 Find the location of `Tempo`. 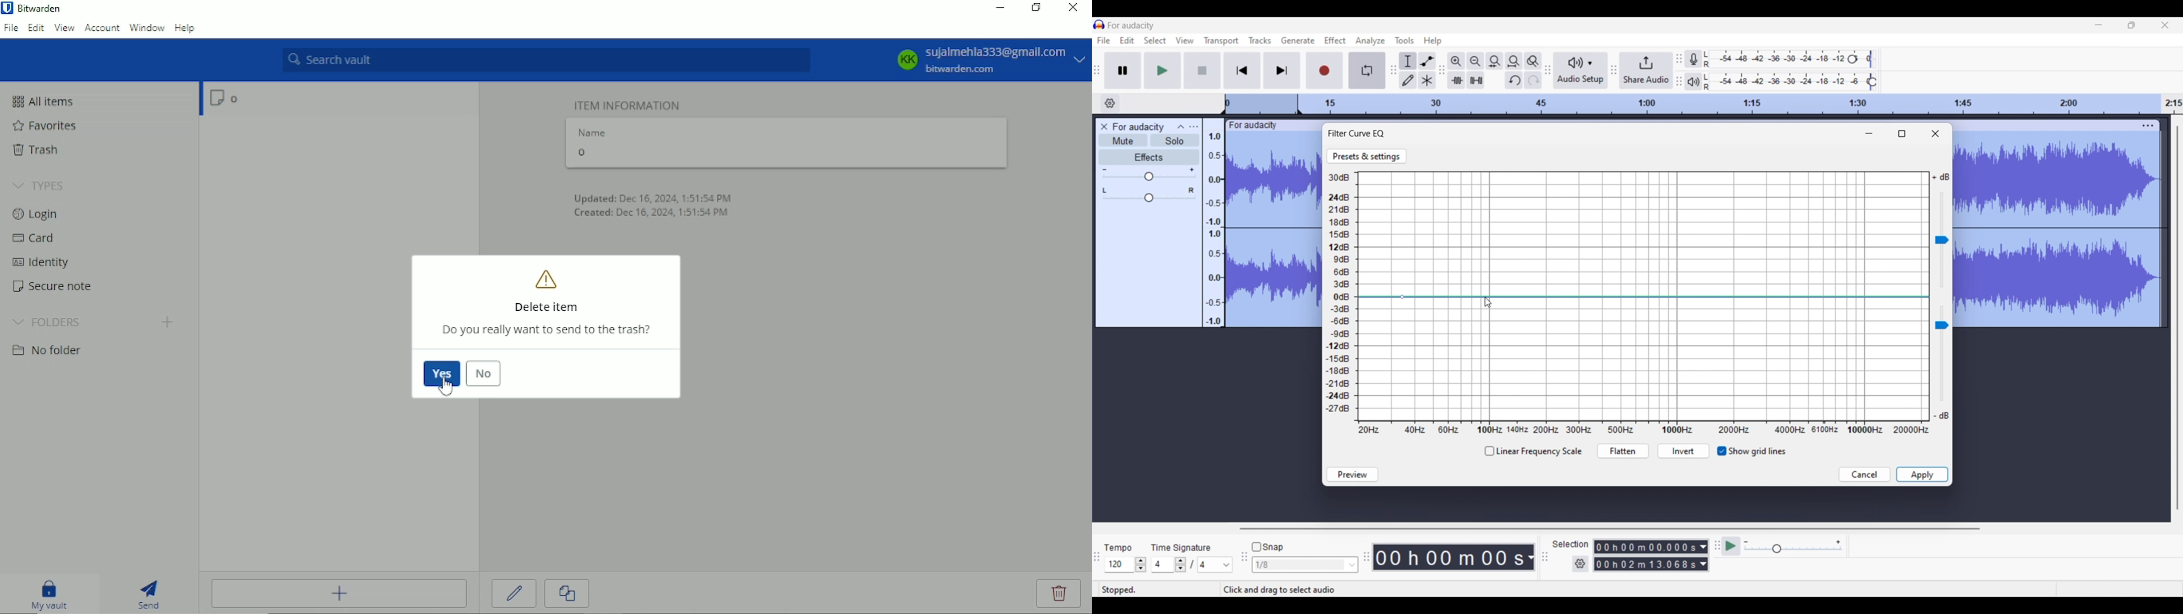

Tempo is located at coordinates (1119, 546).